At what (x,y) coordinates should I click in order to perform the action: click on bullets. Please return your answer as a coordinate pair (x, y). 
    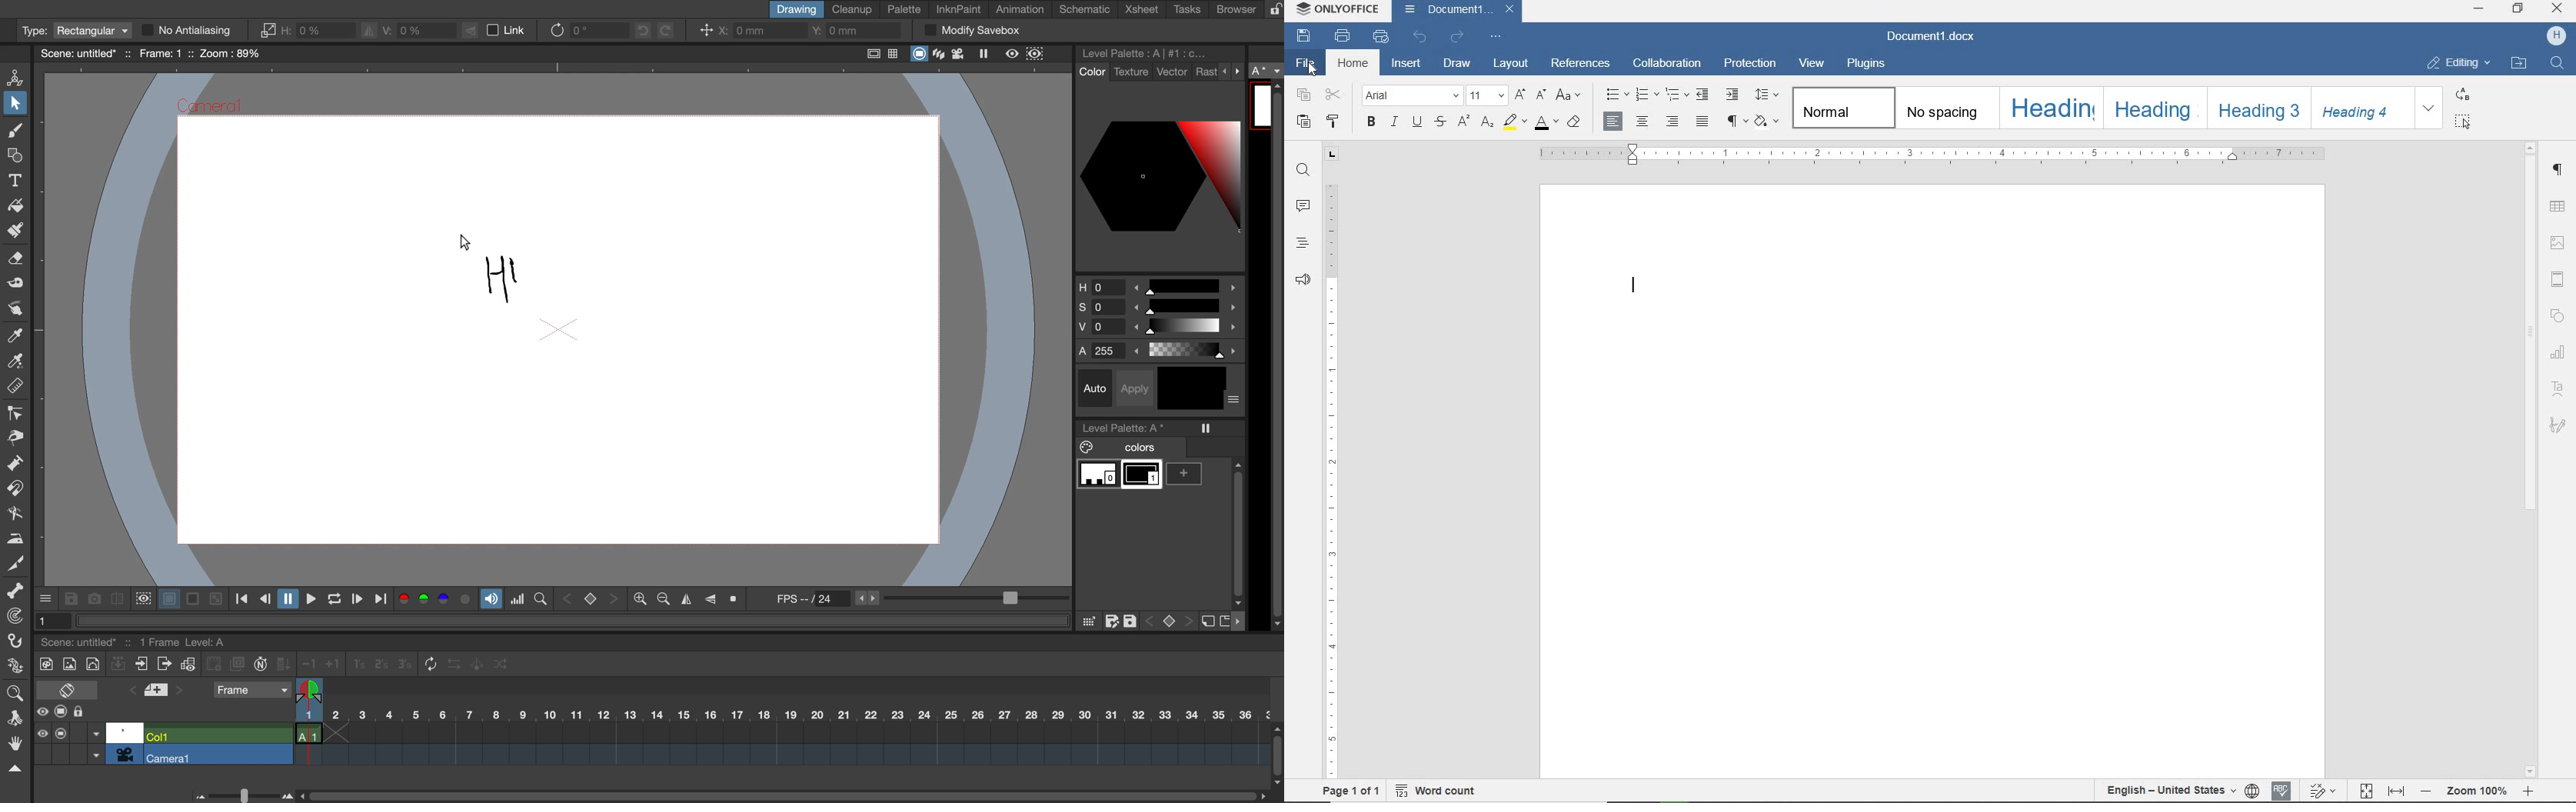
    Looking at the image, I should click on (1617, 94).